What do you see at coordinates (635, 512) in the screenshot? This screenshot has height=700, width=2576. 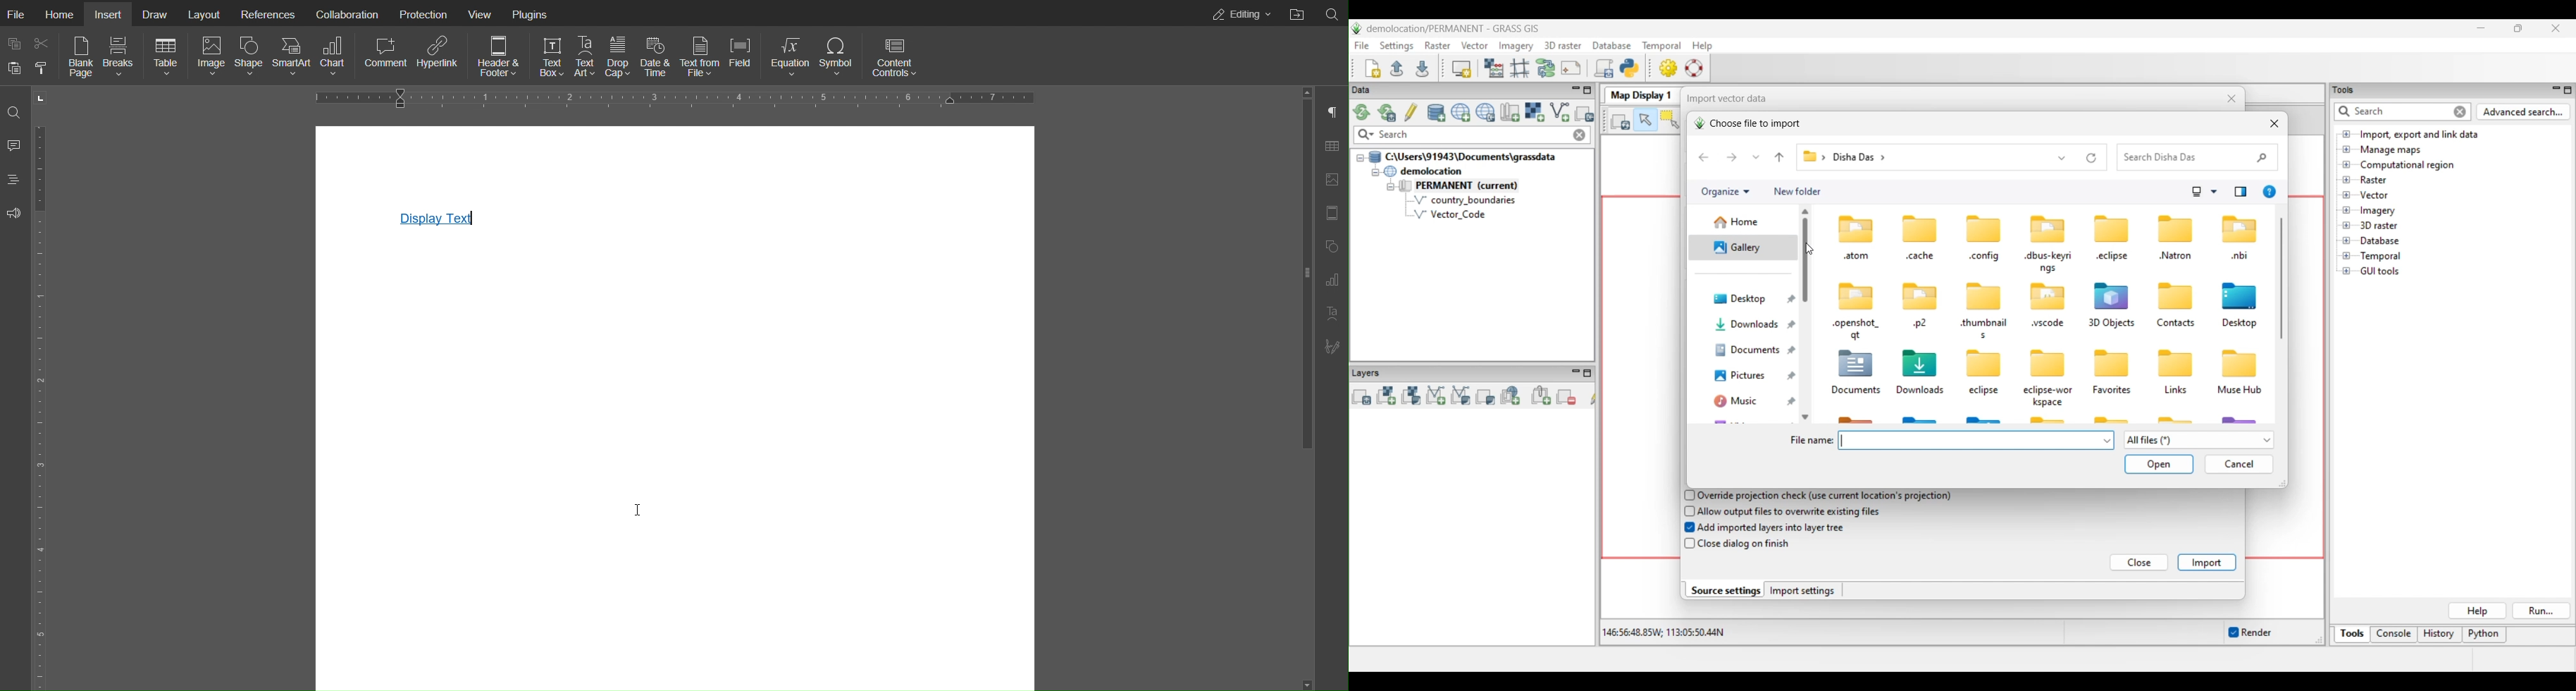 I see `cursor` at bounding box center [635, 512].